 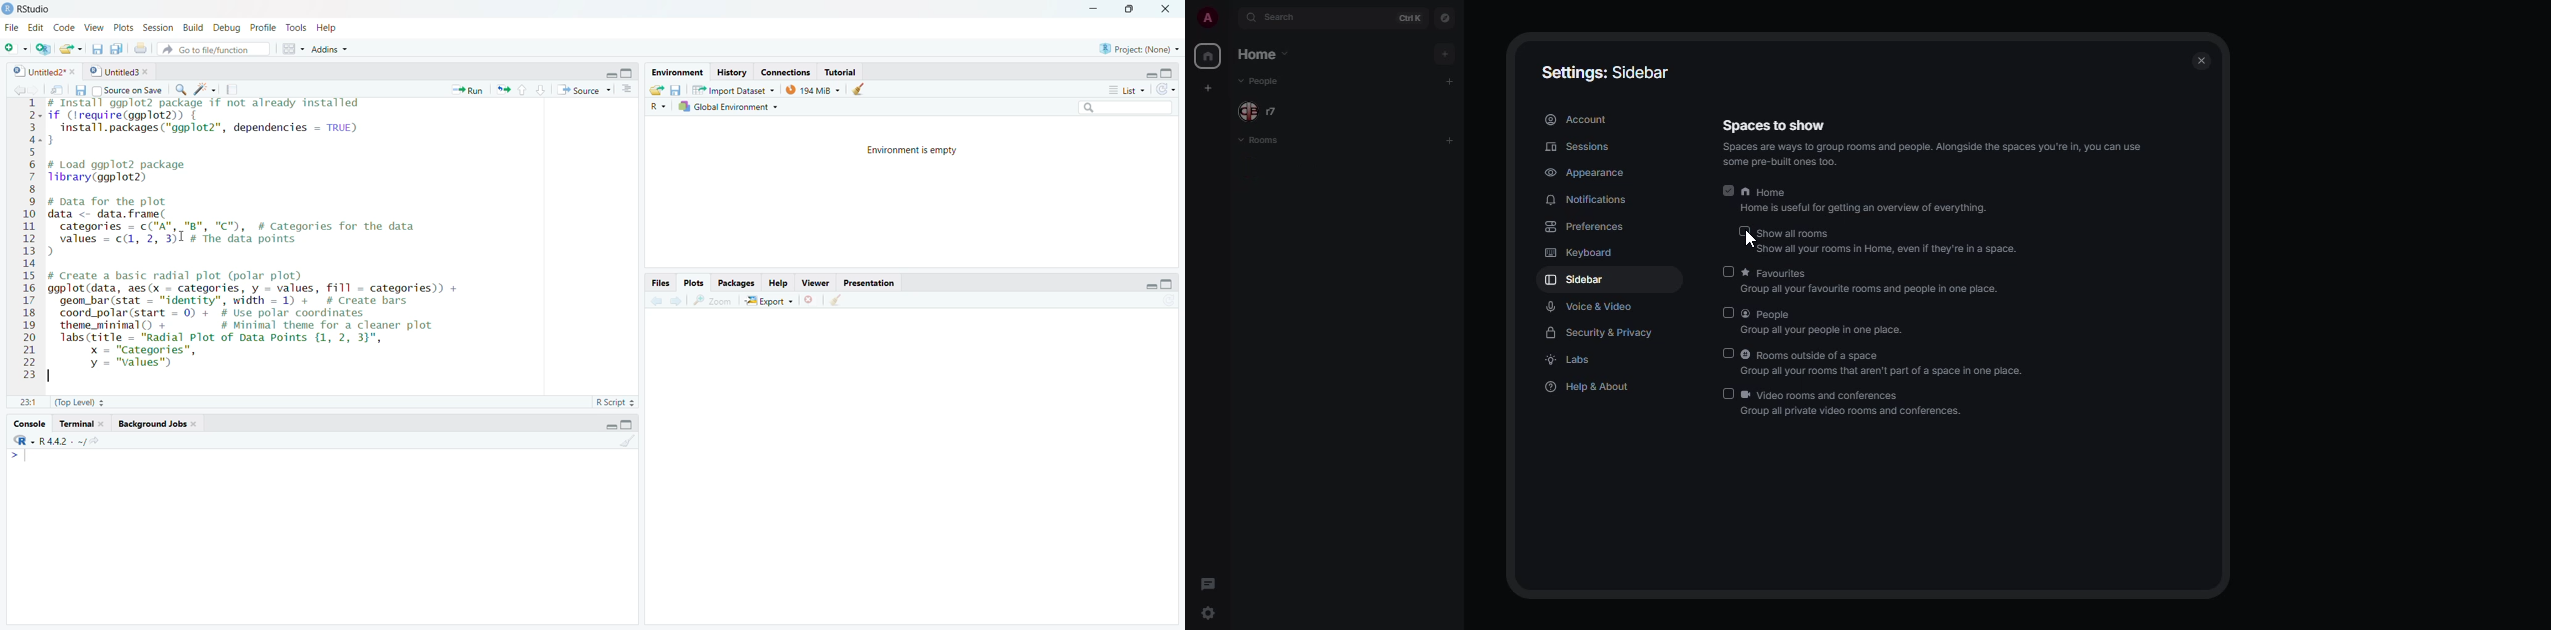 What do you see at coordinates (2202, 62) in the screenshot?
I see `close` at bounding box center [2202, 62].